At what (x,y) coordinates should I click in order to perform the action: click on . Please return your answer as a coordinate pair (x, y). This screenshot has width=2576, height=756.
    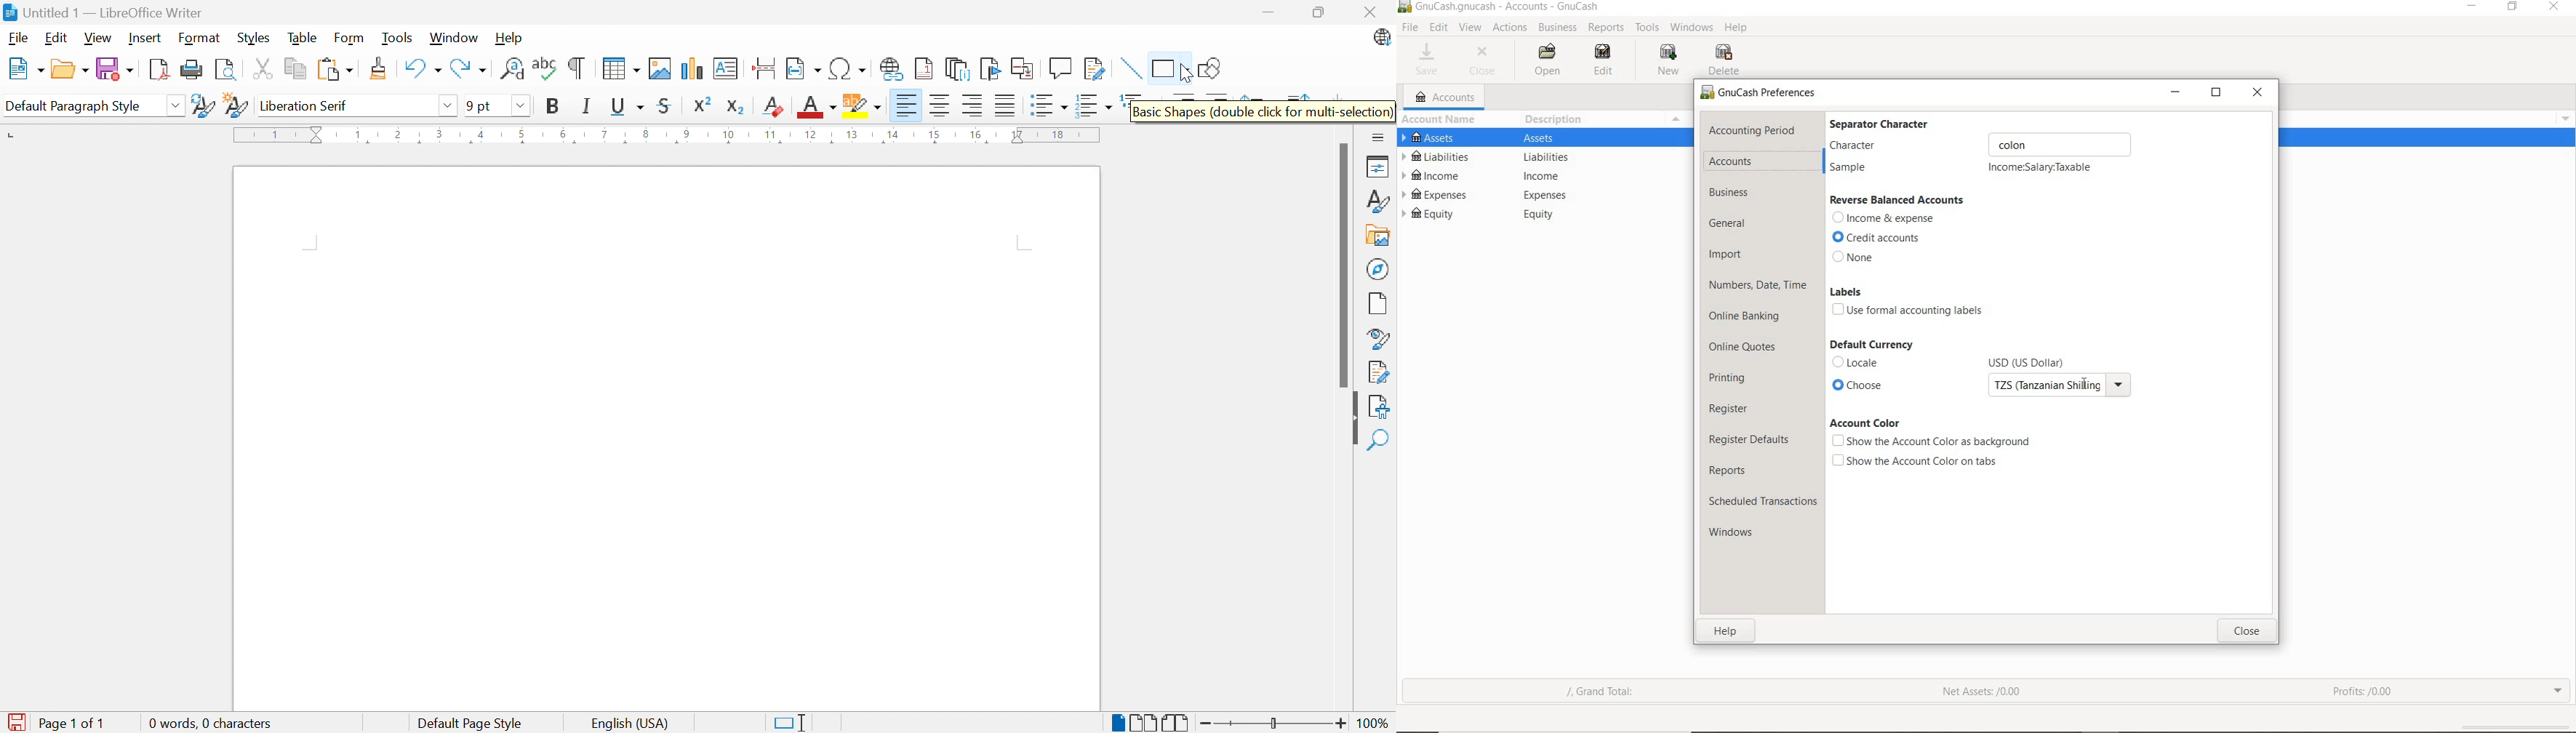
    Looking at the image, I should click on (2036, 358).